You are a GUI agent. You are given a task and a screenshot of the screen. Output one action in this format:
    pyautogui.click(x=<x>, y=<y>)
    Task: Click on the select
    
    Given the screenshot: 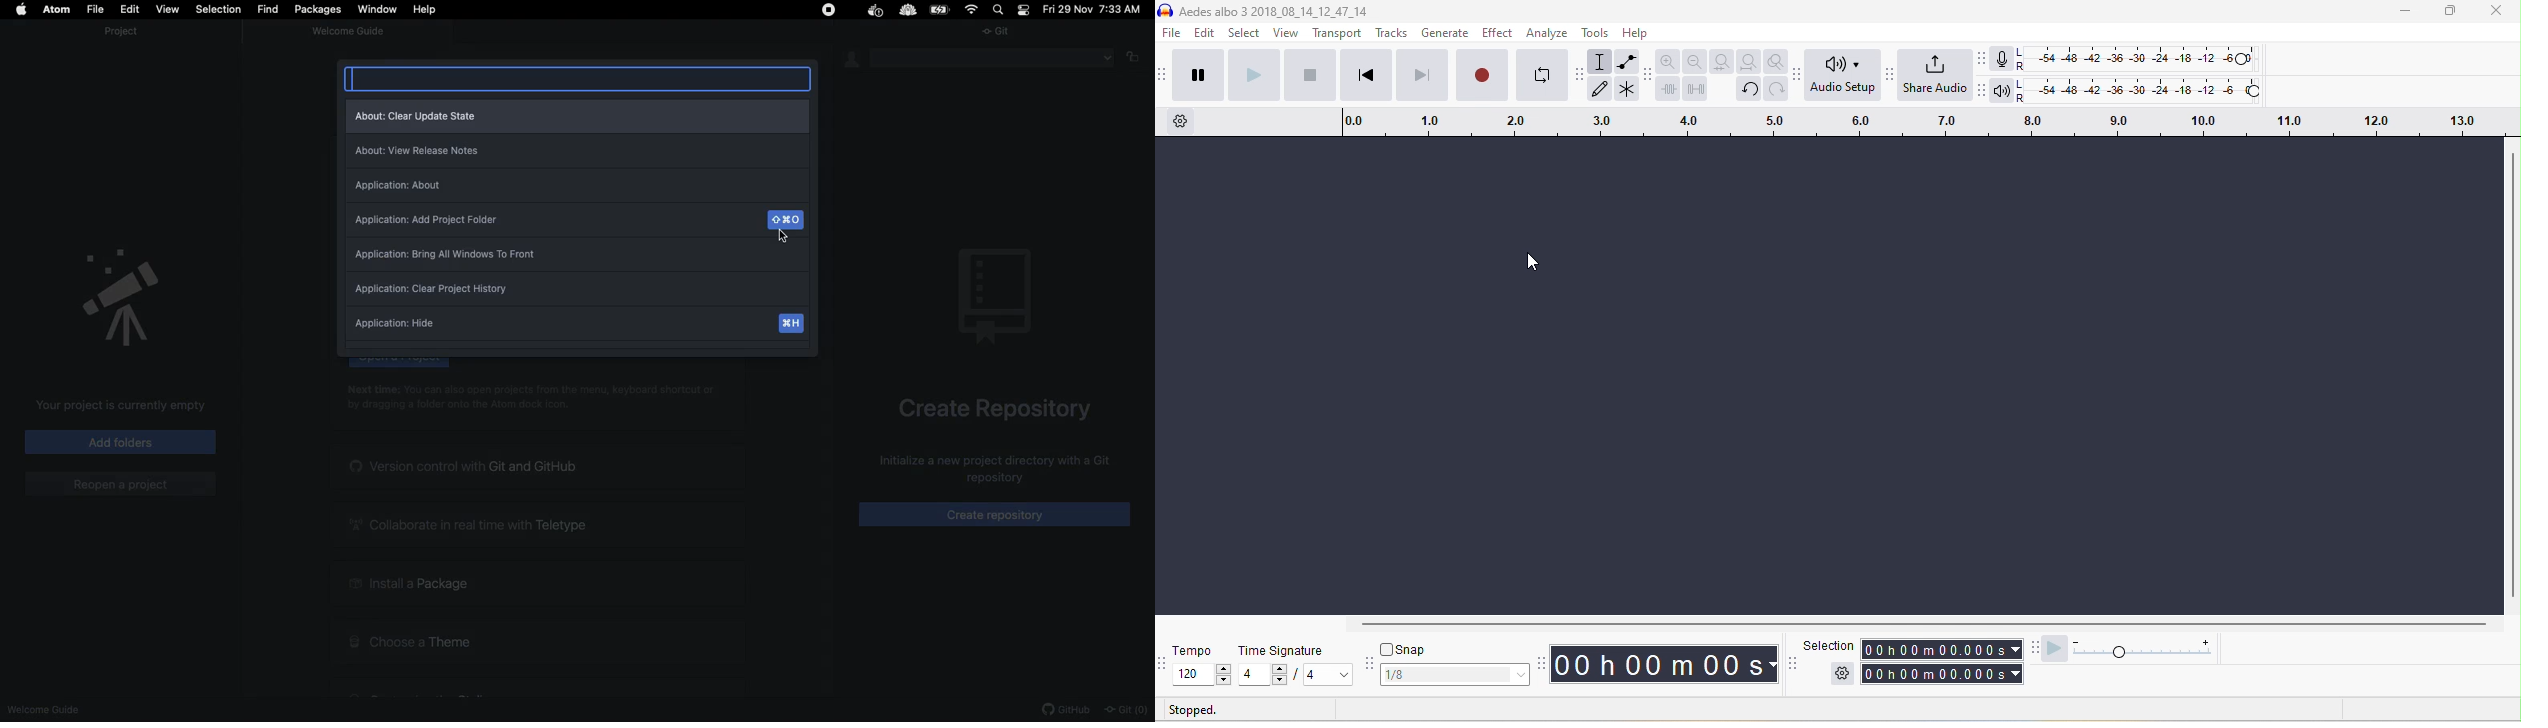 What is the action you would take?
    pyautogui.click(x=1245, y=33)
    